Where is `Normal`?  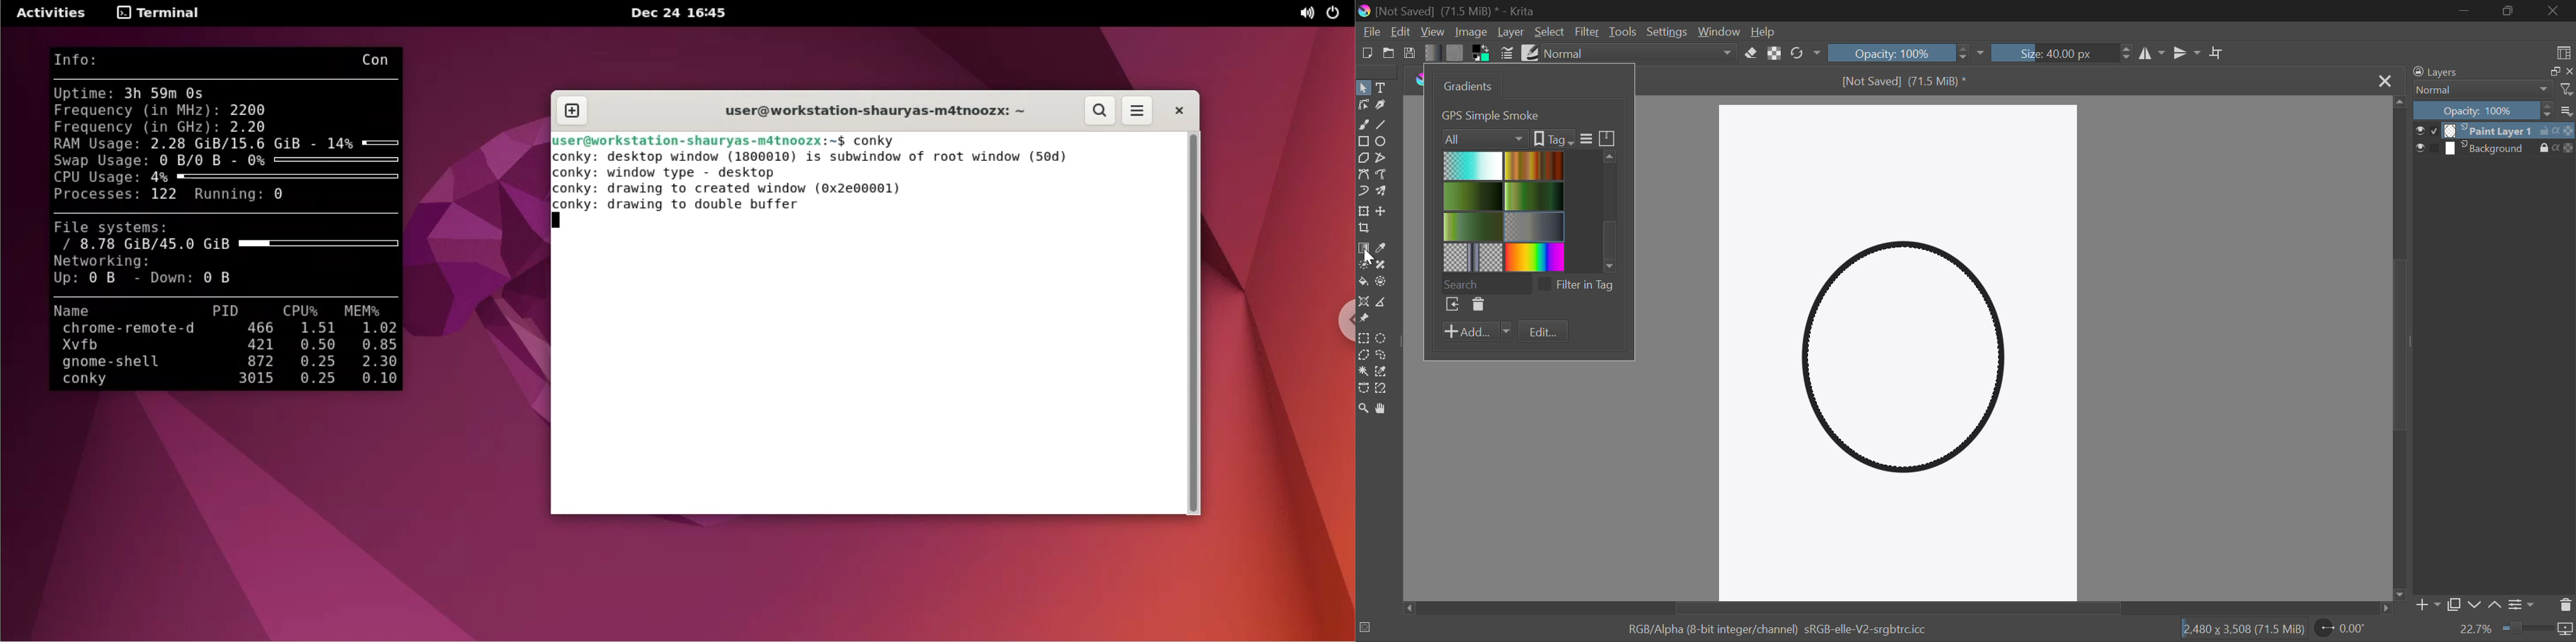 Normal is located at coordinates (2483, 90).